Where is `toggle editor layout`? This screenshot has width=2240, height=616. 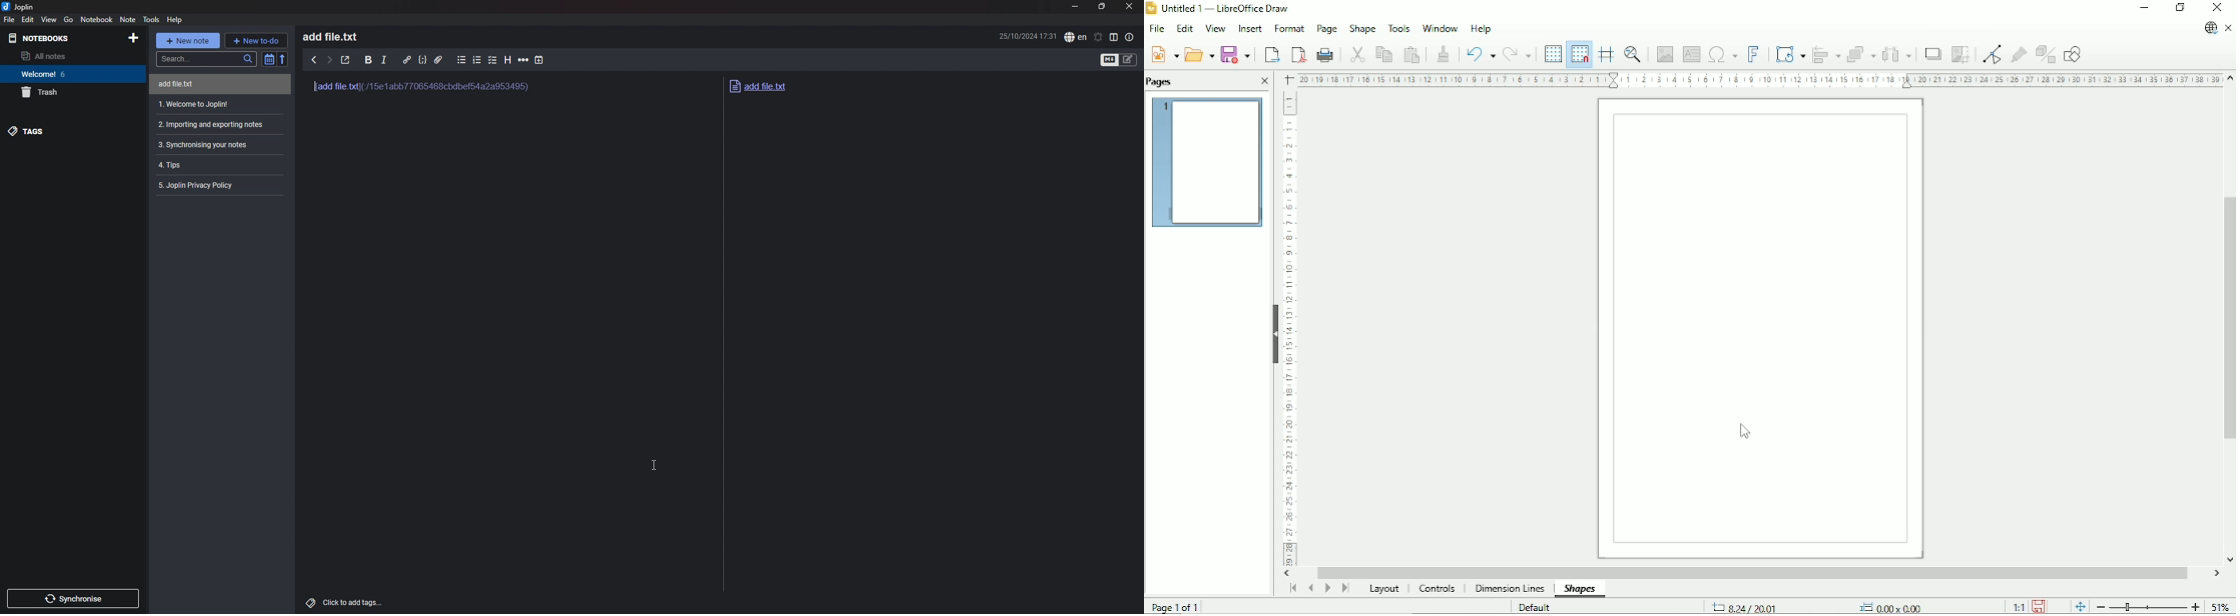 toggle editor layout is located at coordinates (1116, 37).